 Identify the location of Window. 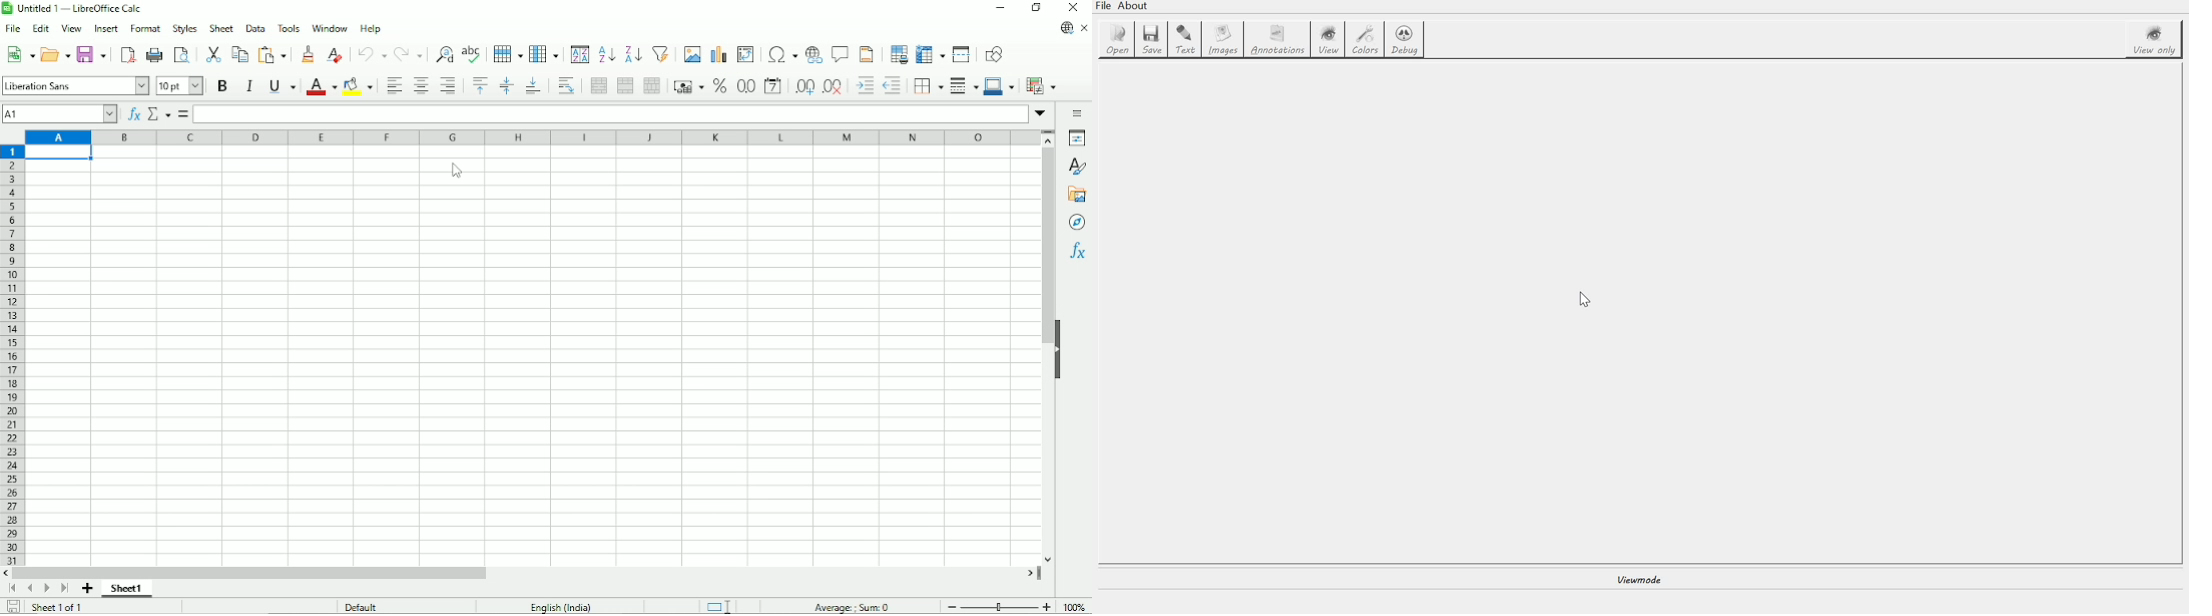
(330, 29).